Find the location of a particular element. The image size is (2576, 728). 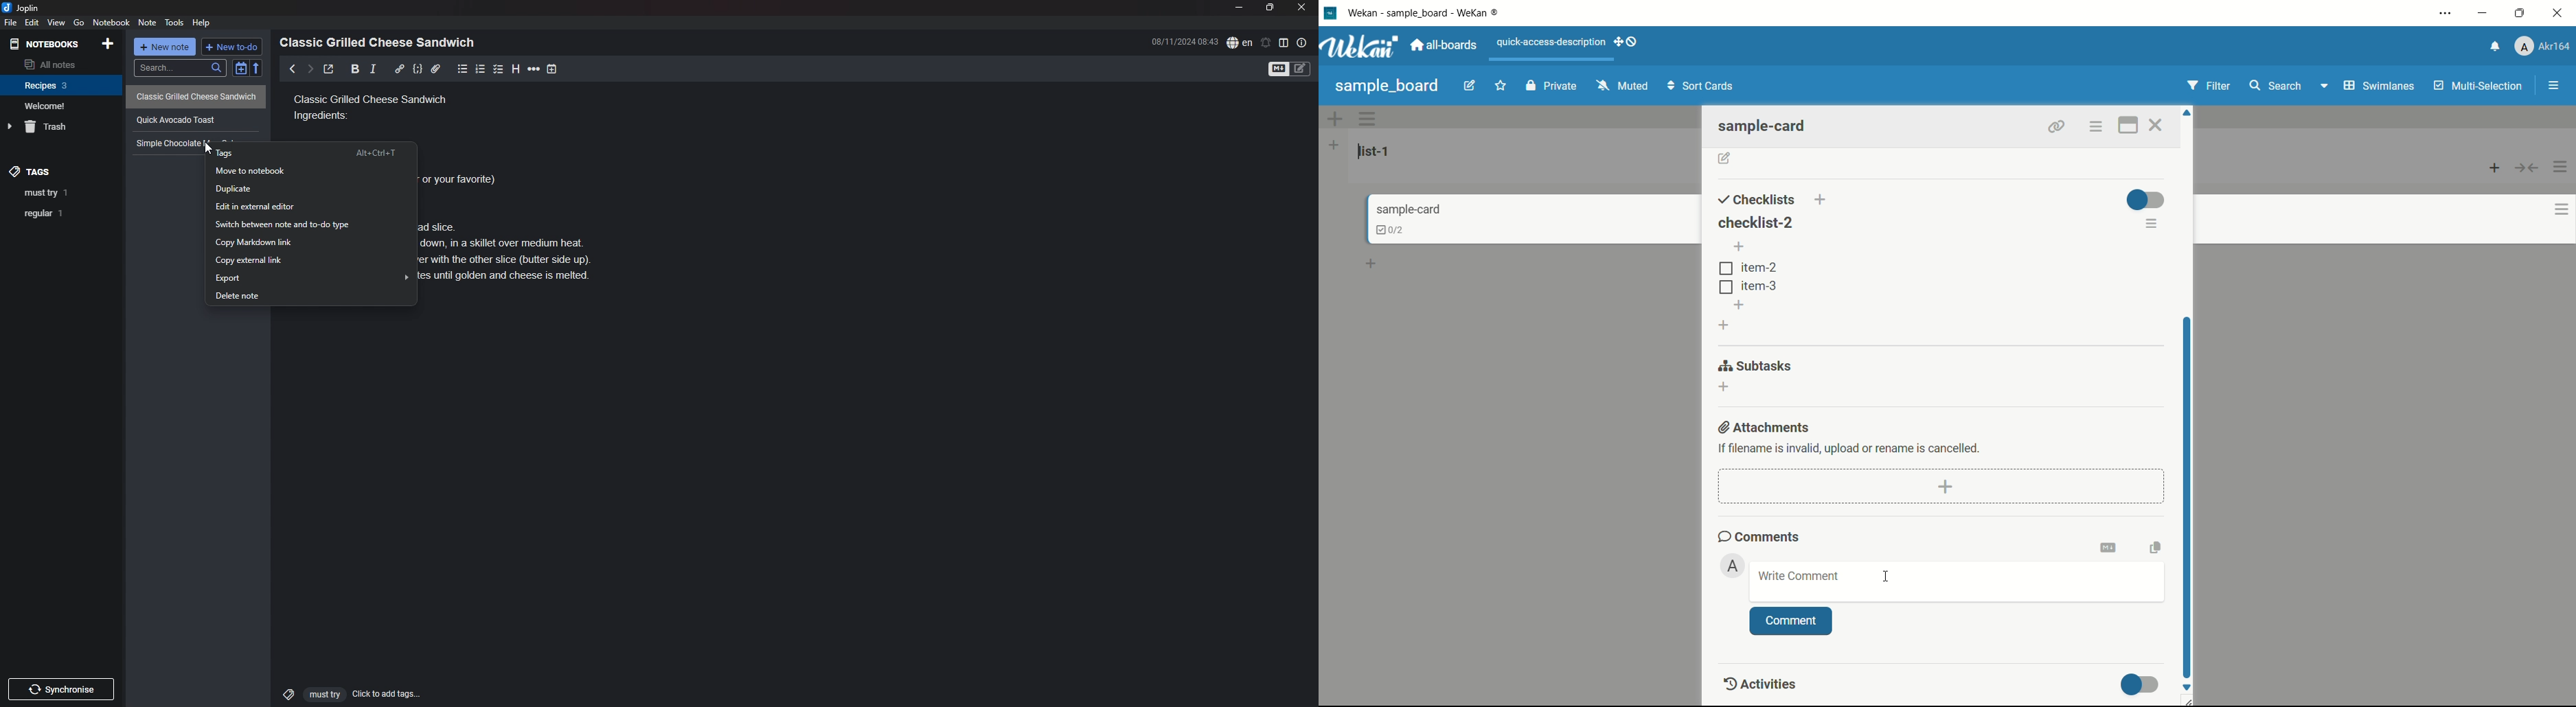

Delete note is located at coordinates (308, 296).